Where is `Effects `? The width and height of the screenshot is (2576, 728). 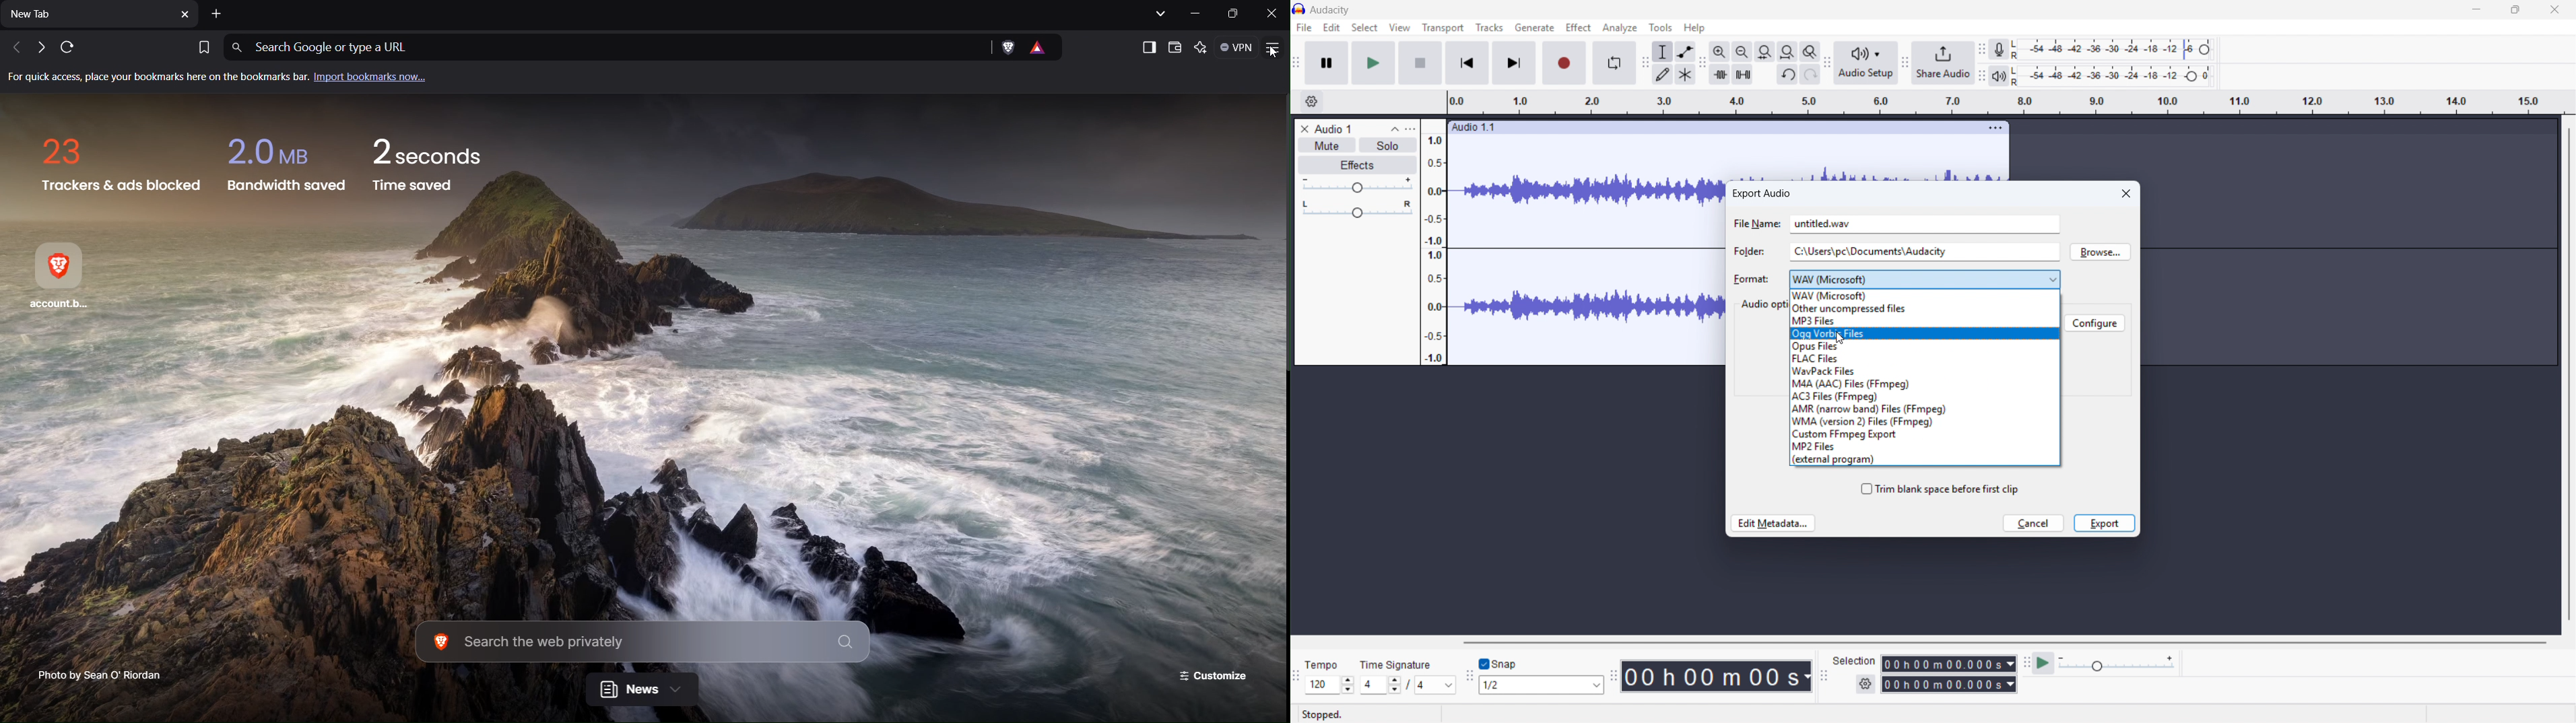 Effects  is located at coordinates (1356, 165).